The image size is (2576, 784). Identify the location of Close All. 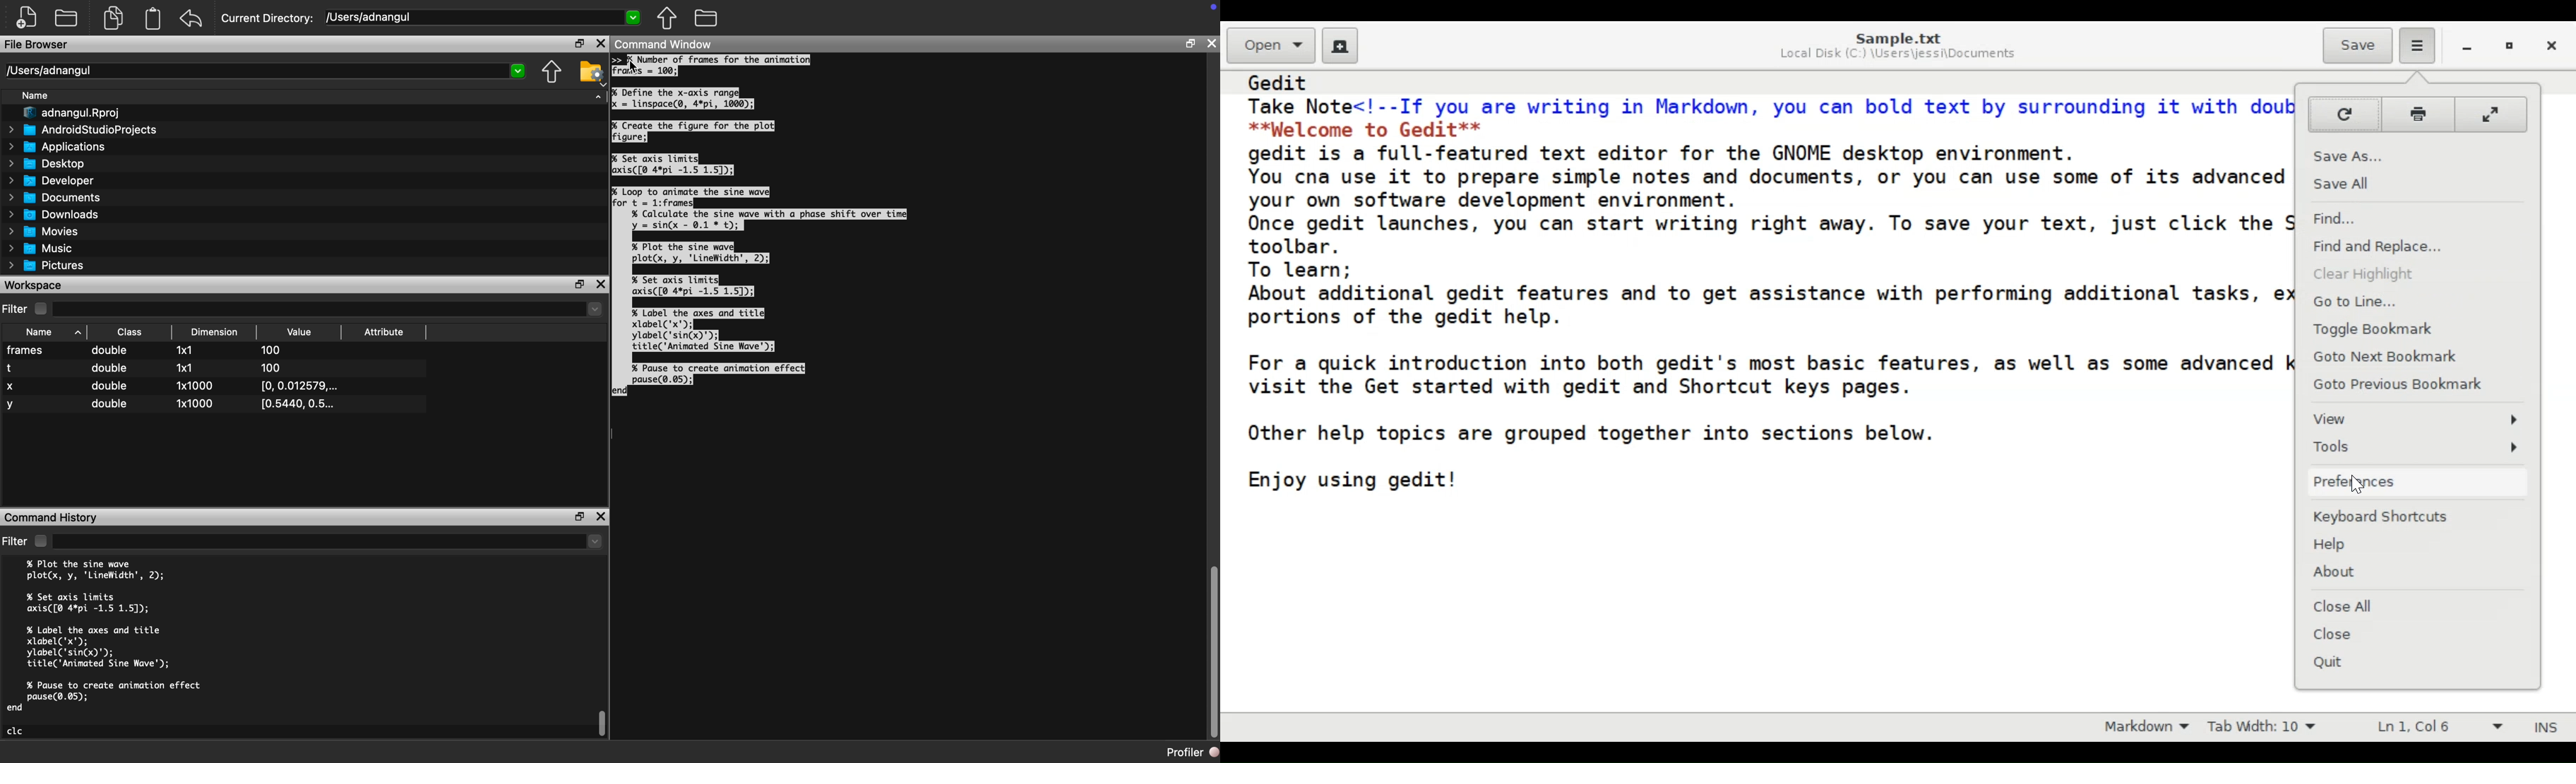
(2419, 602).